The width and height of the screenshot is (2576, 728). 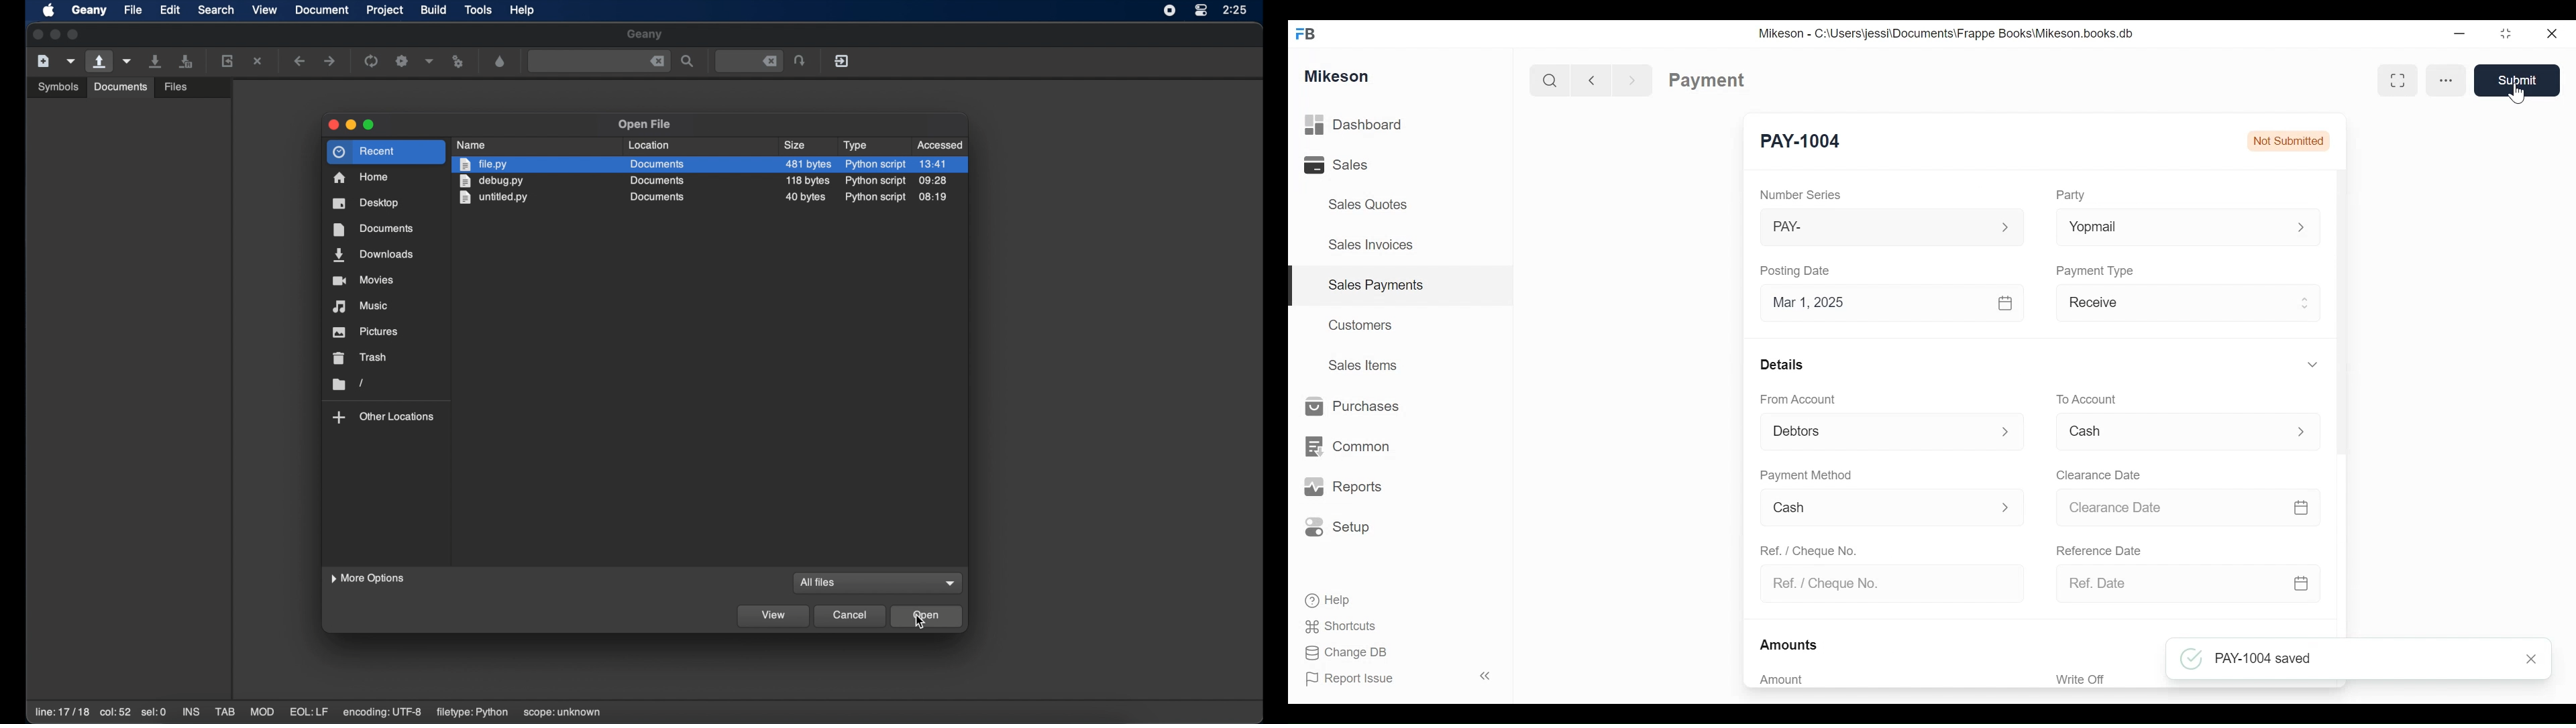 What do you see at coordinates (657, 180) in the screenshot?
I see `documents` at bounding box center [657, 180].